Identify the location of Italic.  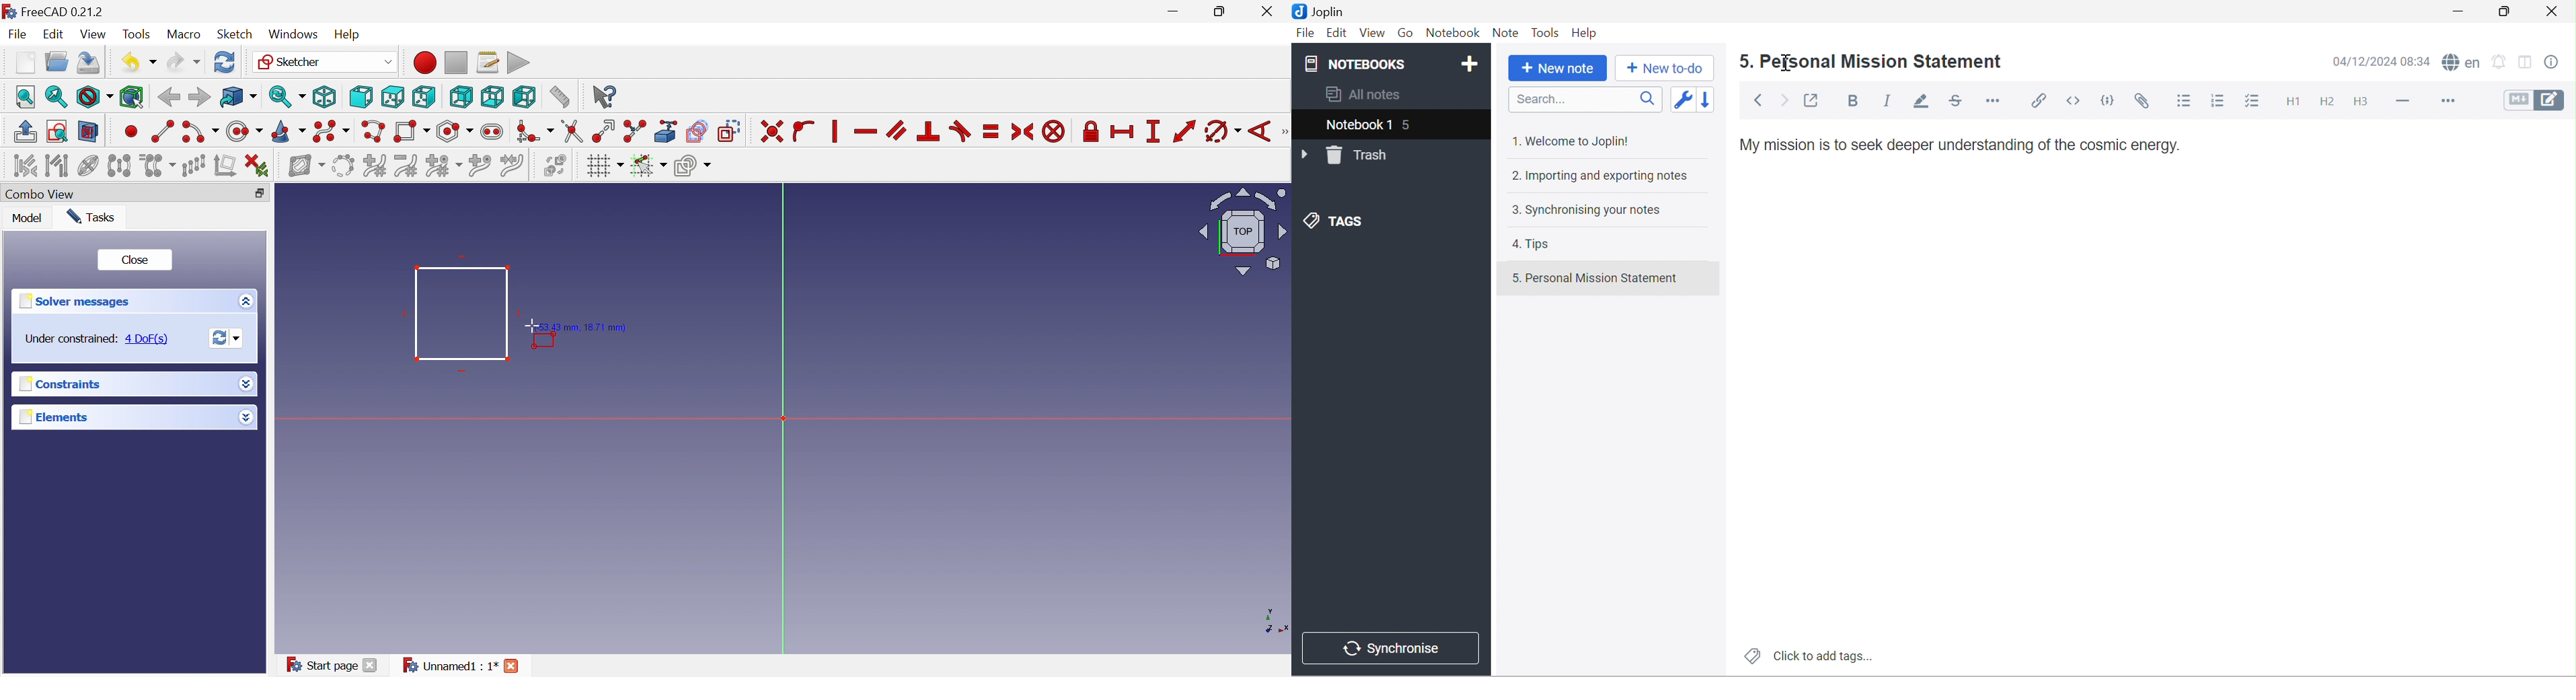
(1890, 100).